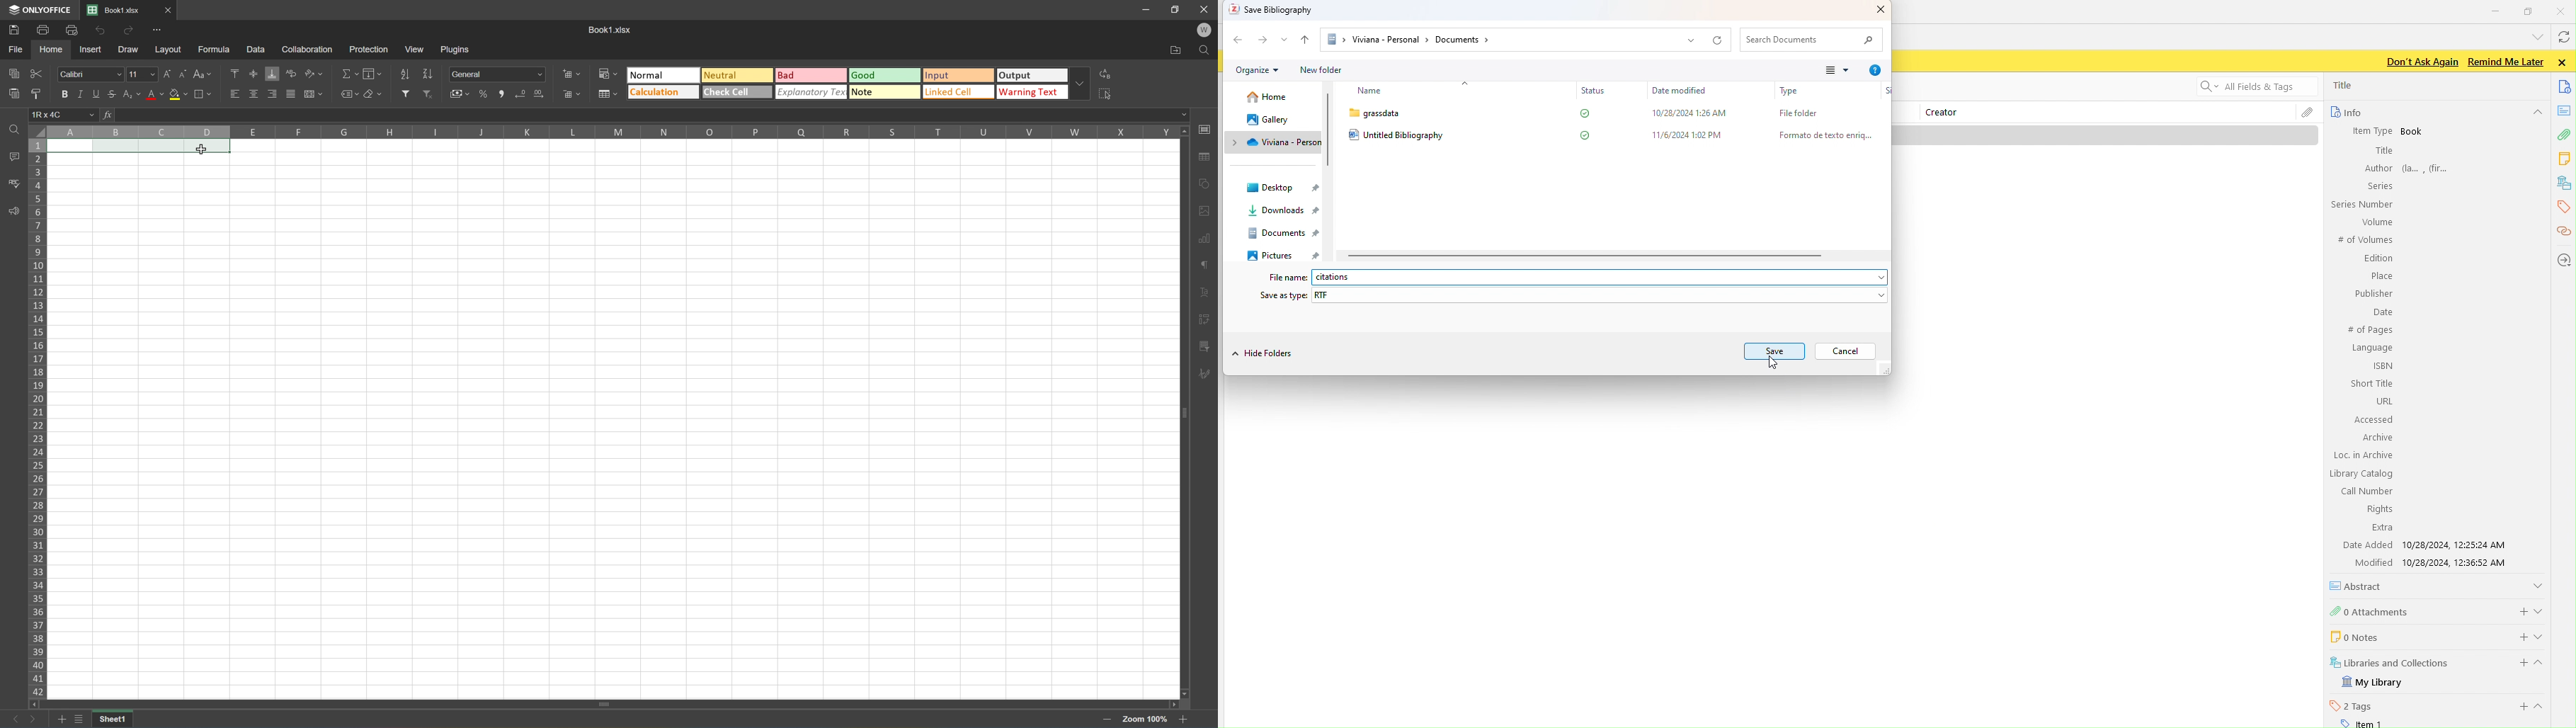  Describe the element at coordinates (504, 94) in the screenshot. I see `Comma style` at that location.